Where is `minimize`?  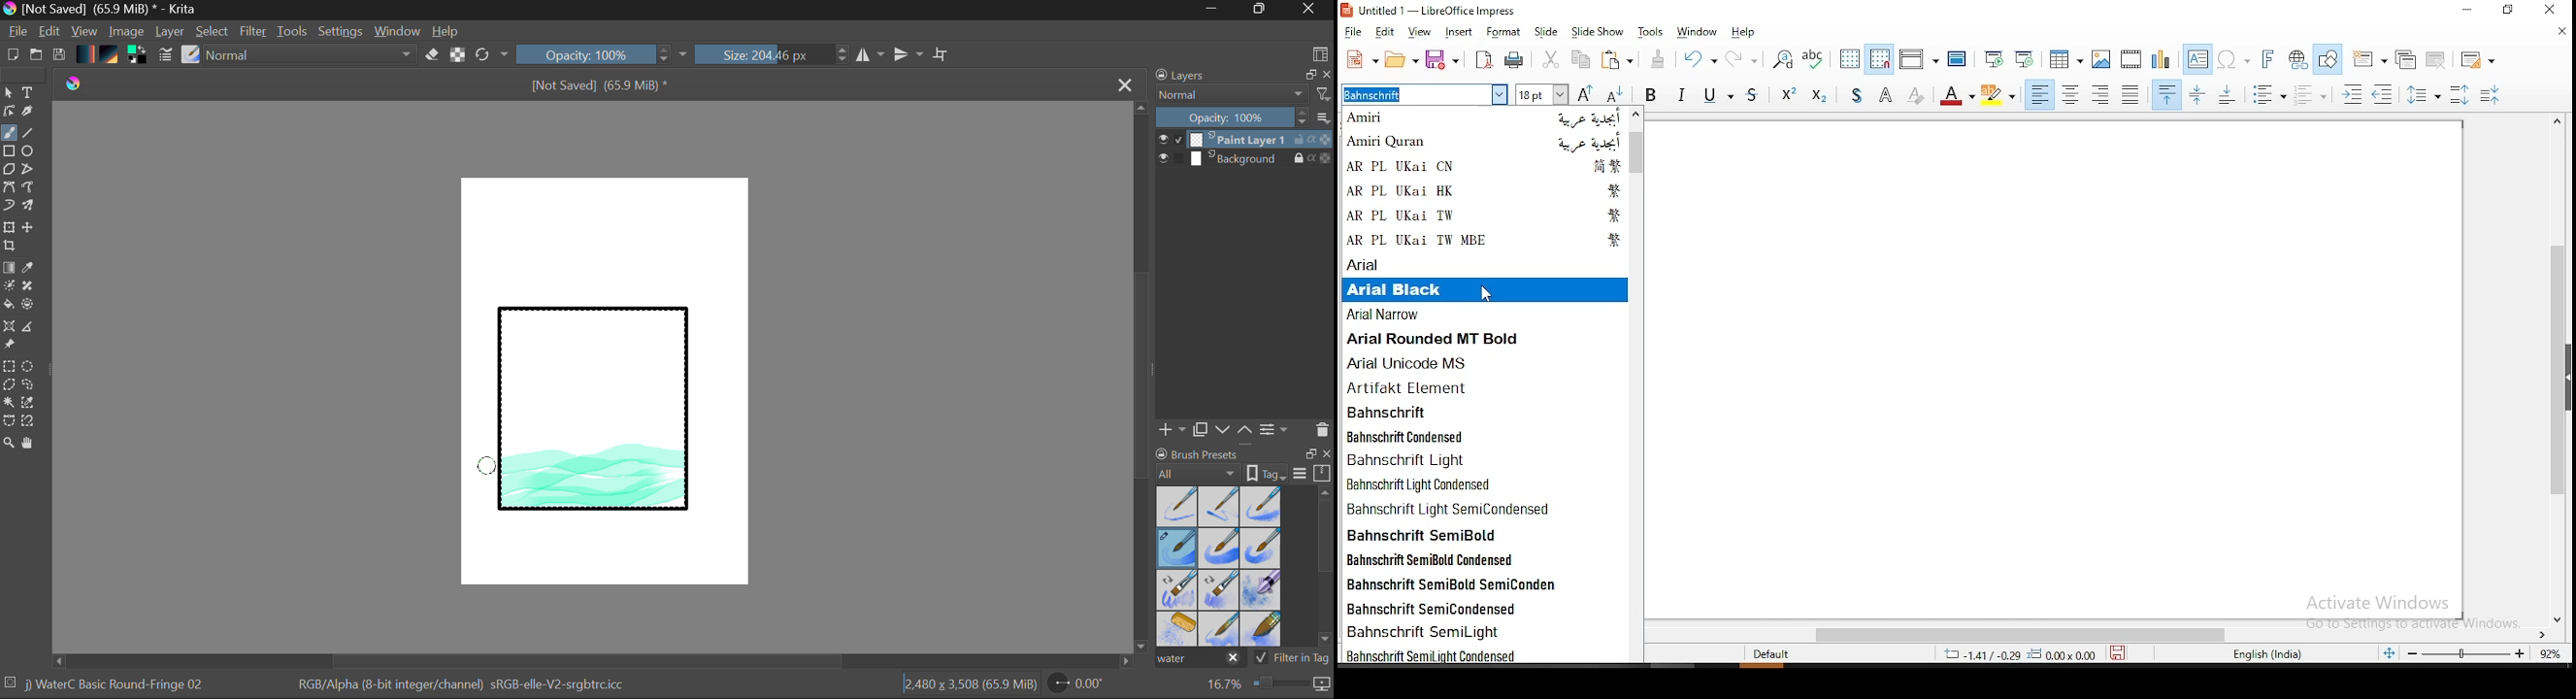
minimize is located at coordinates (2466, 11).